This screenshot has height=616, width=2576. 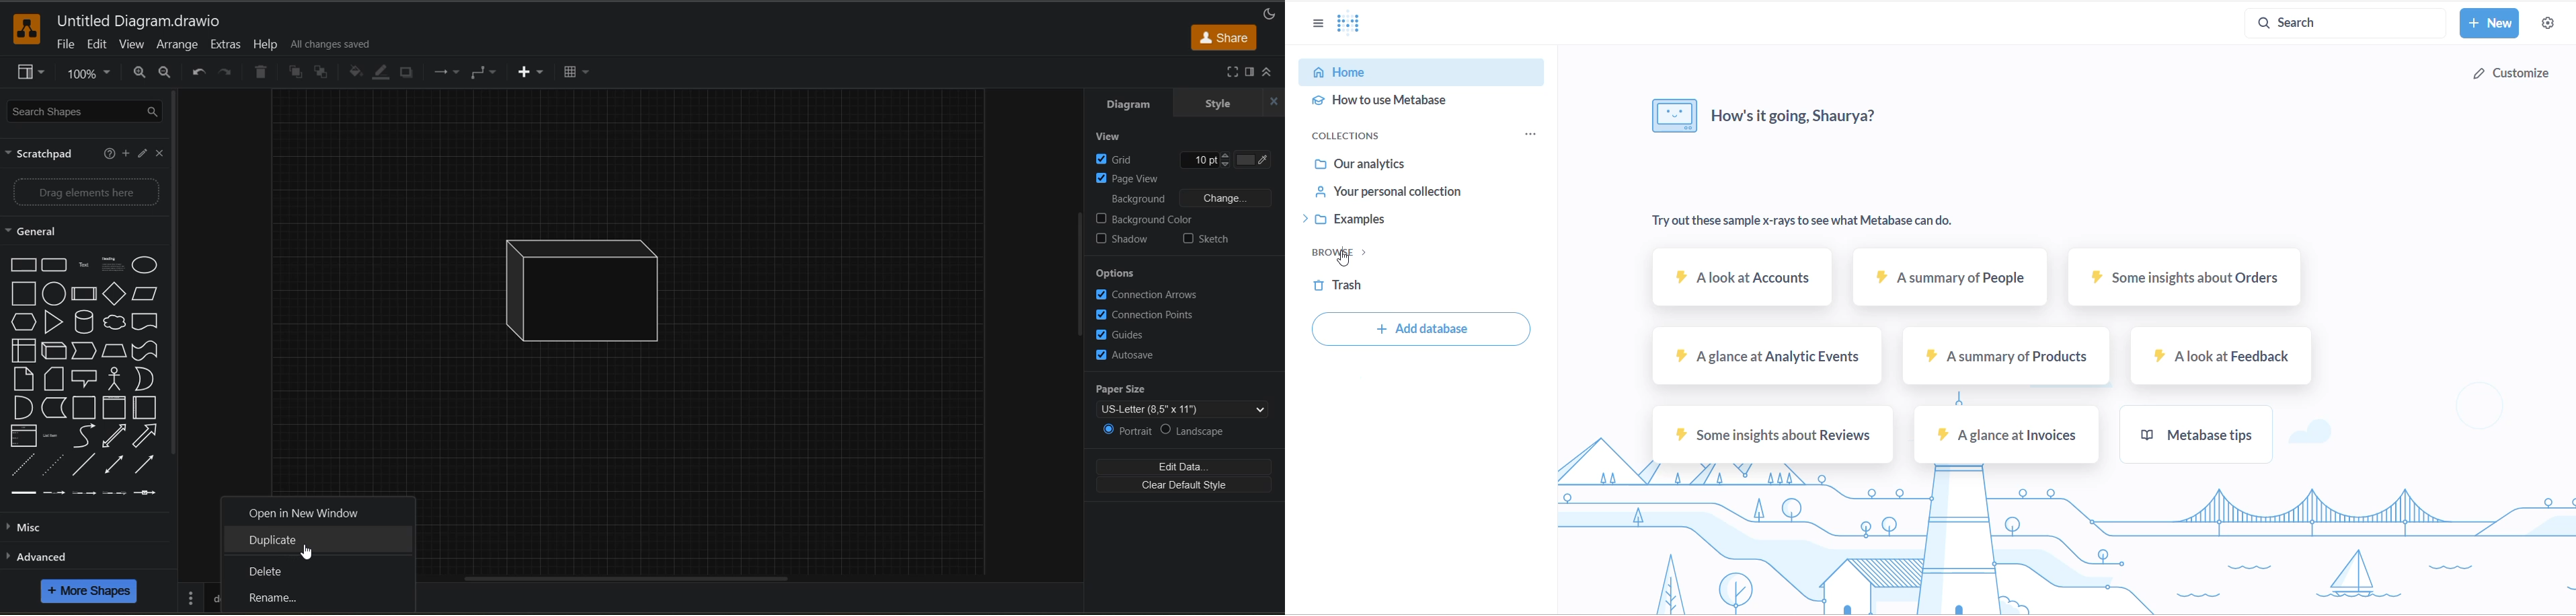 I want to click on view, so click(x=30, y=72).